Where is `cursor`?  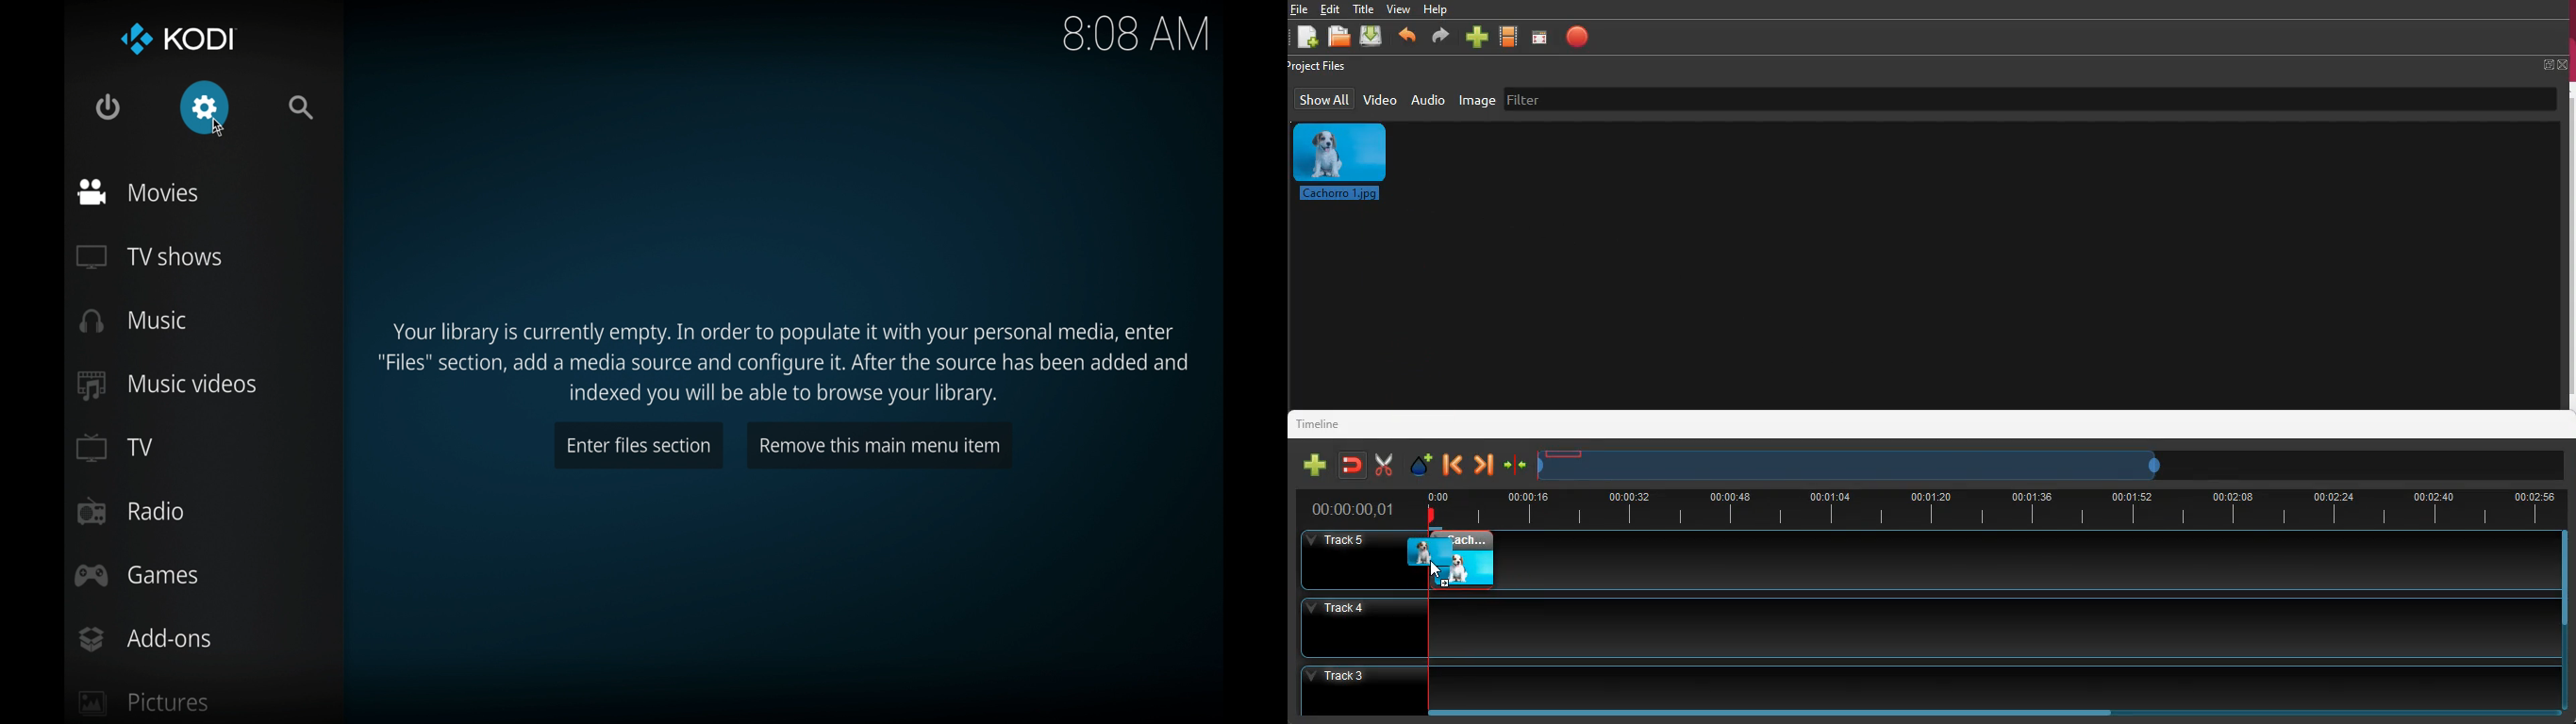 cursor is located at coordinates (218, 127).